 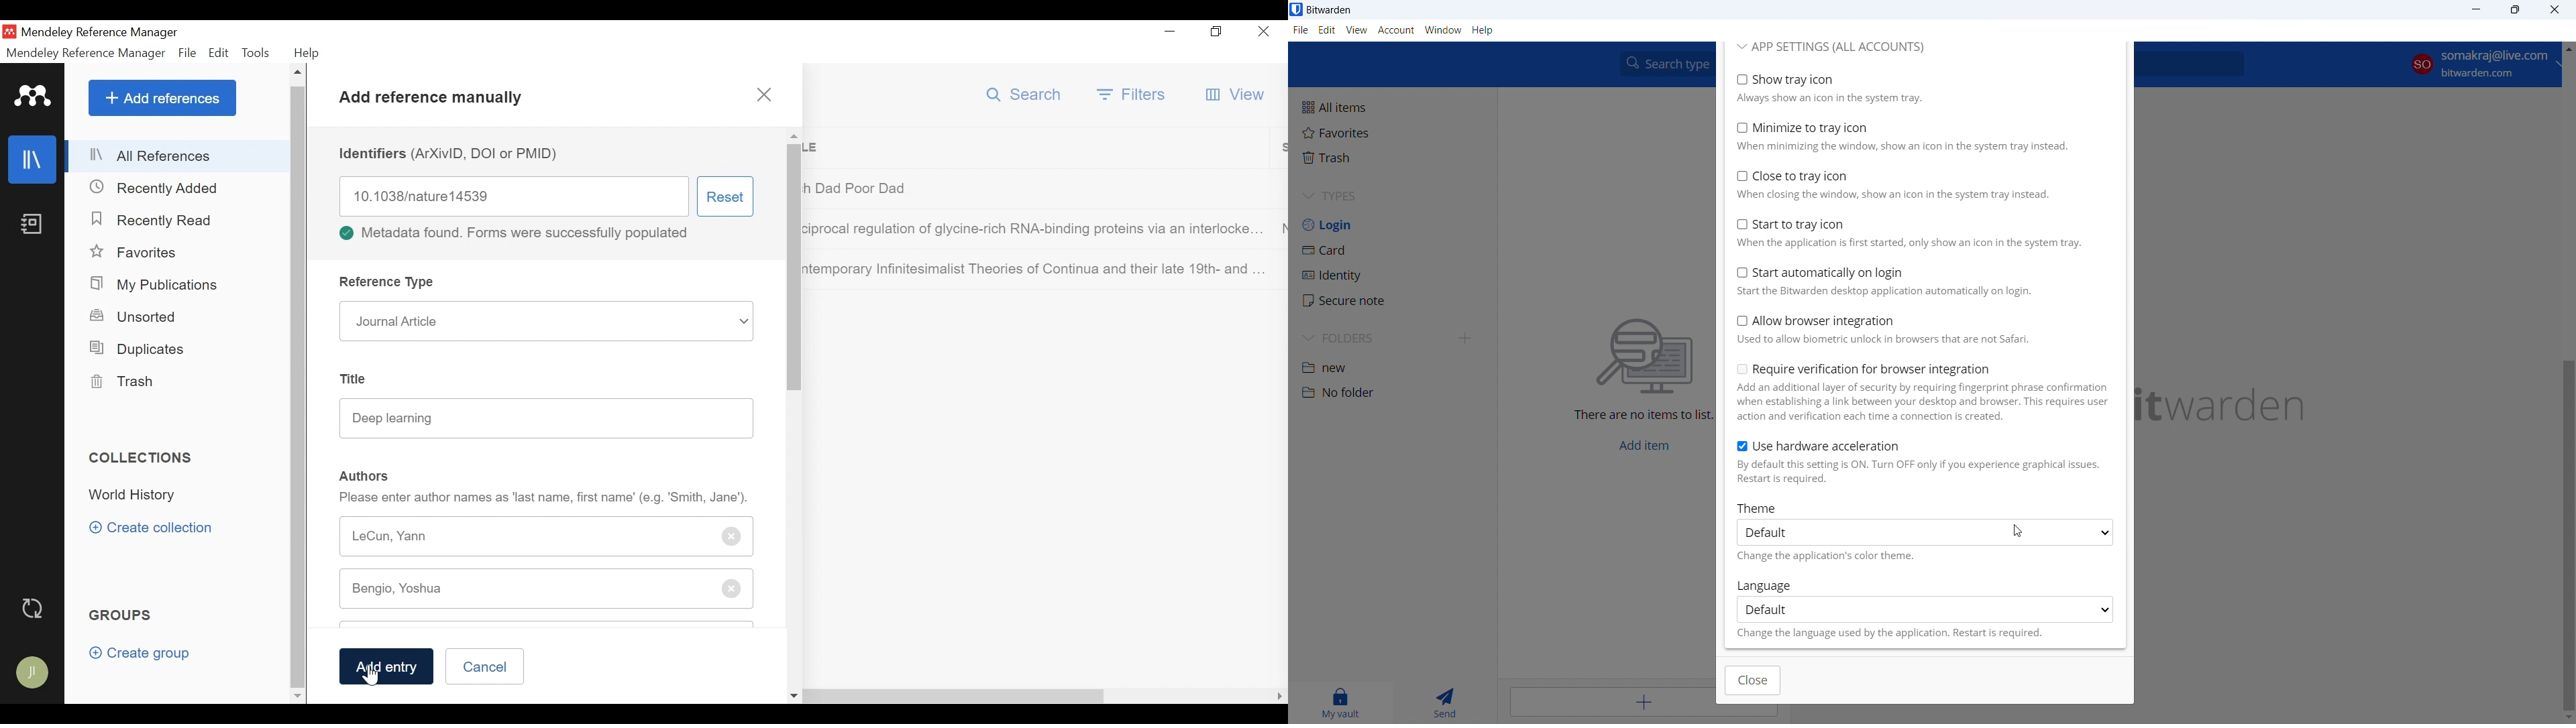 What do you see at coordinates (560, 322) in the screenshot?
I see `Journal Article` at bounding box center [560, 322].